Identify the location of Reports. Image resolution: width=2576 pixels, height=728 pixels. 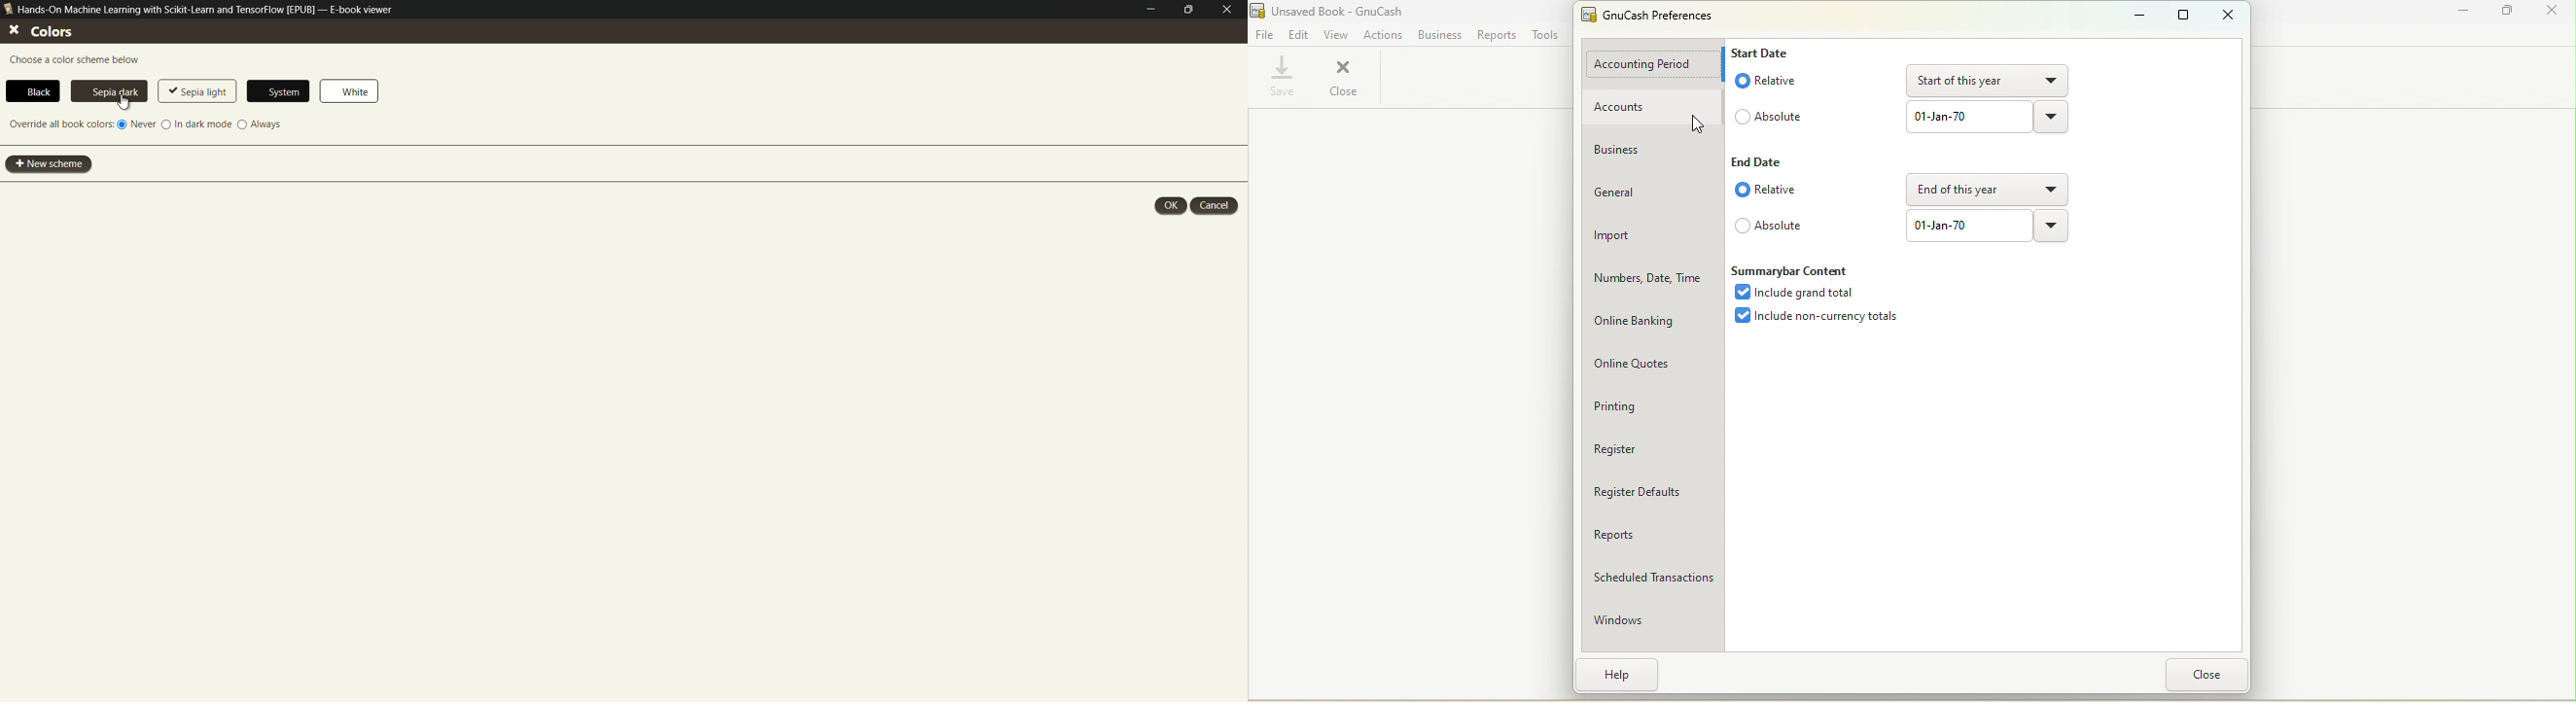
(1500, 36).